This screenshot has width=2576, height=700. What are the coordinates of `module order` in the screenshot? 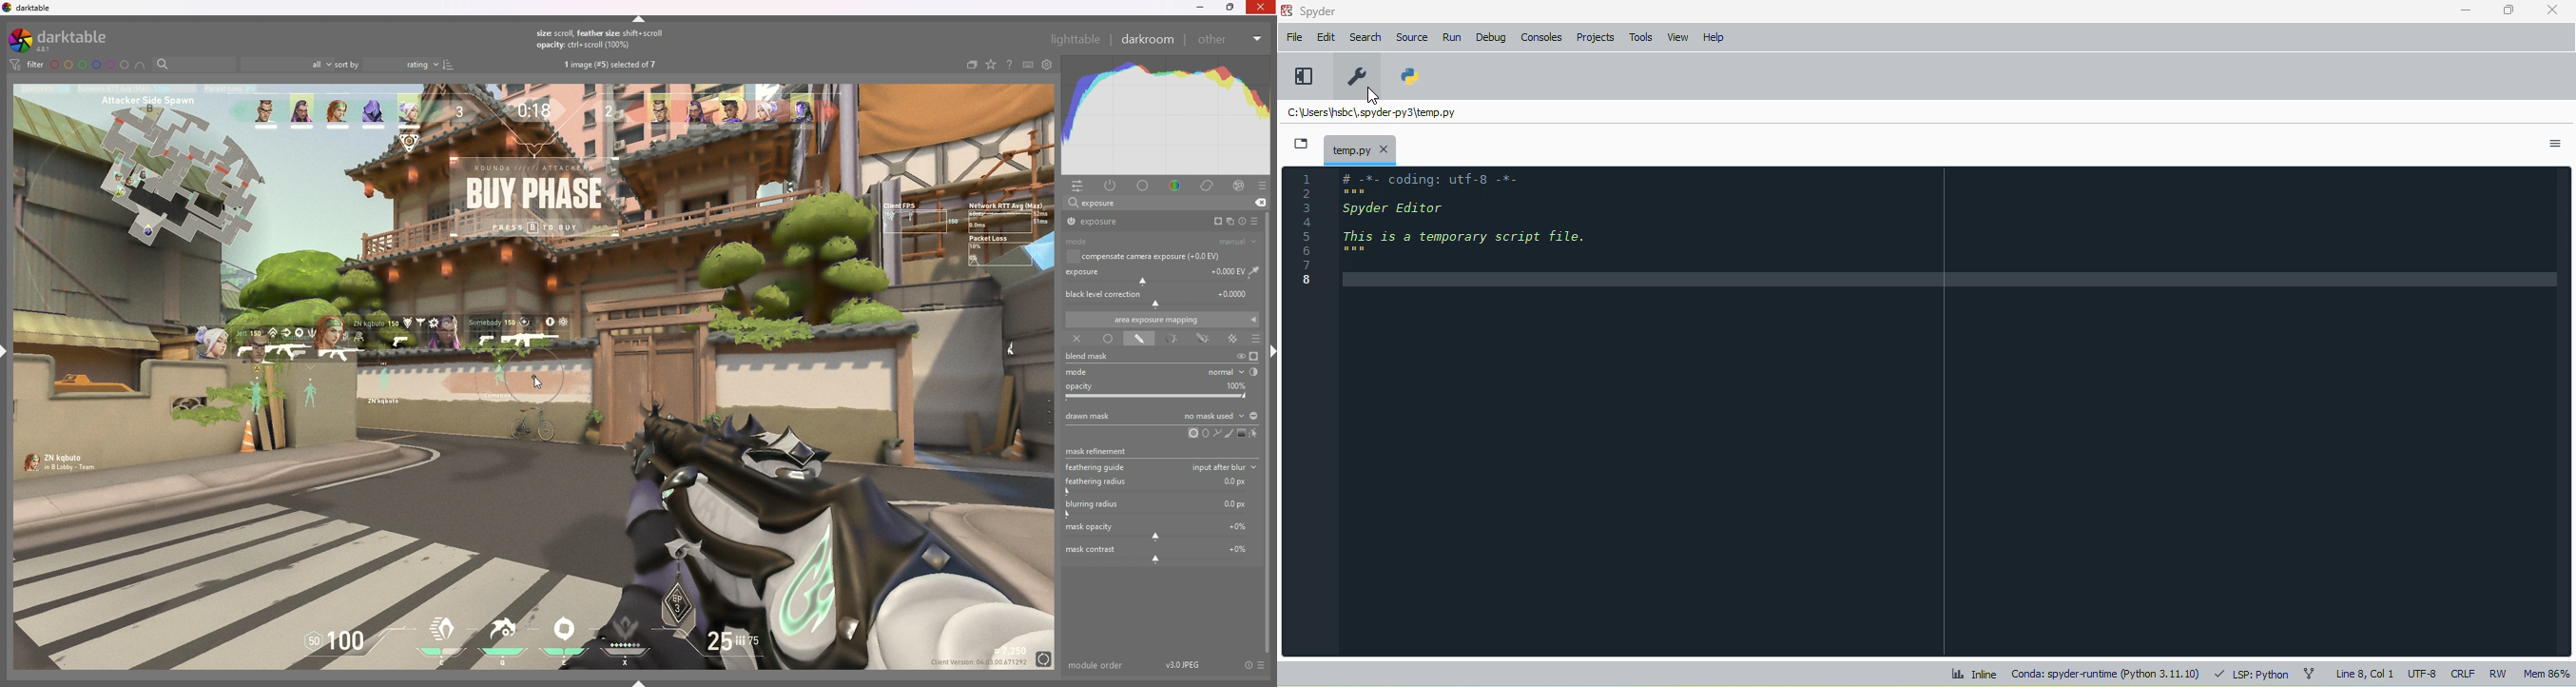 It's located at (1097, 665).